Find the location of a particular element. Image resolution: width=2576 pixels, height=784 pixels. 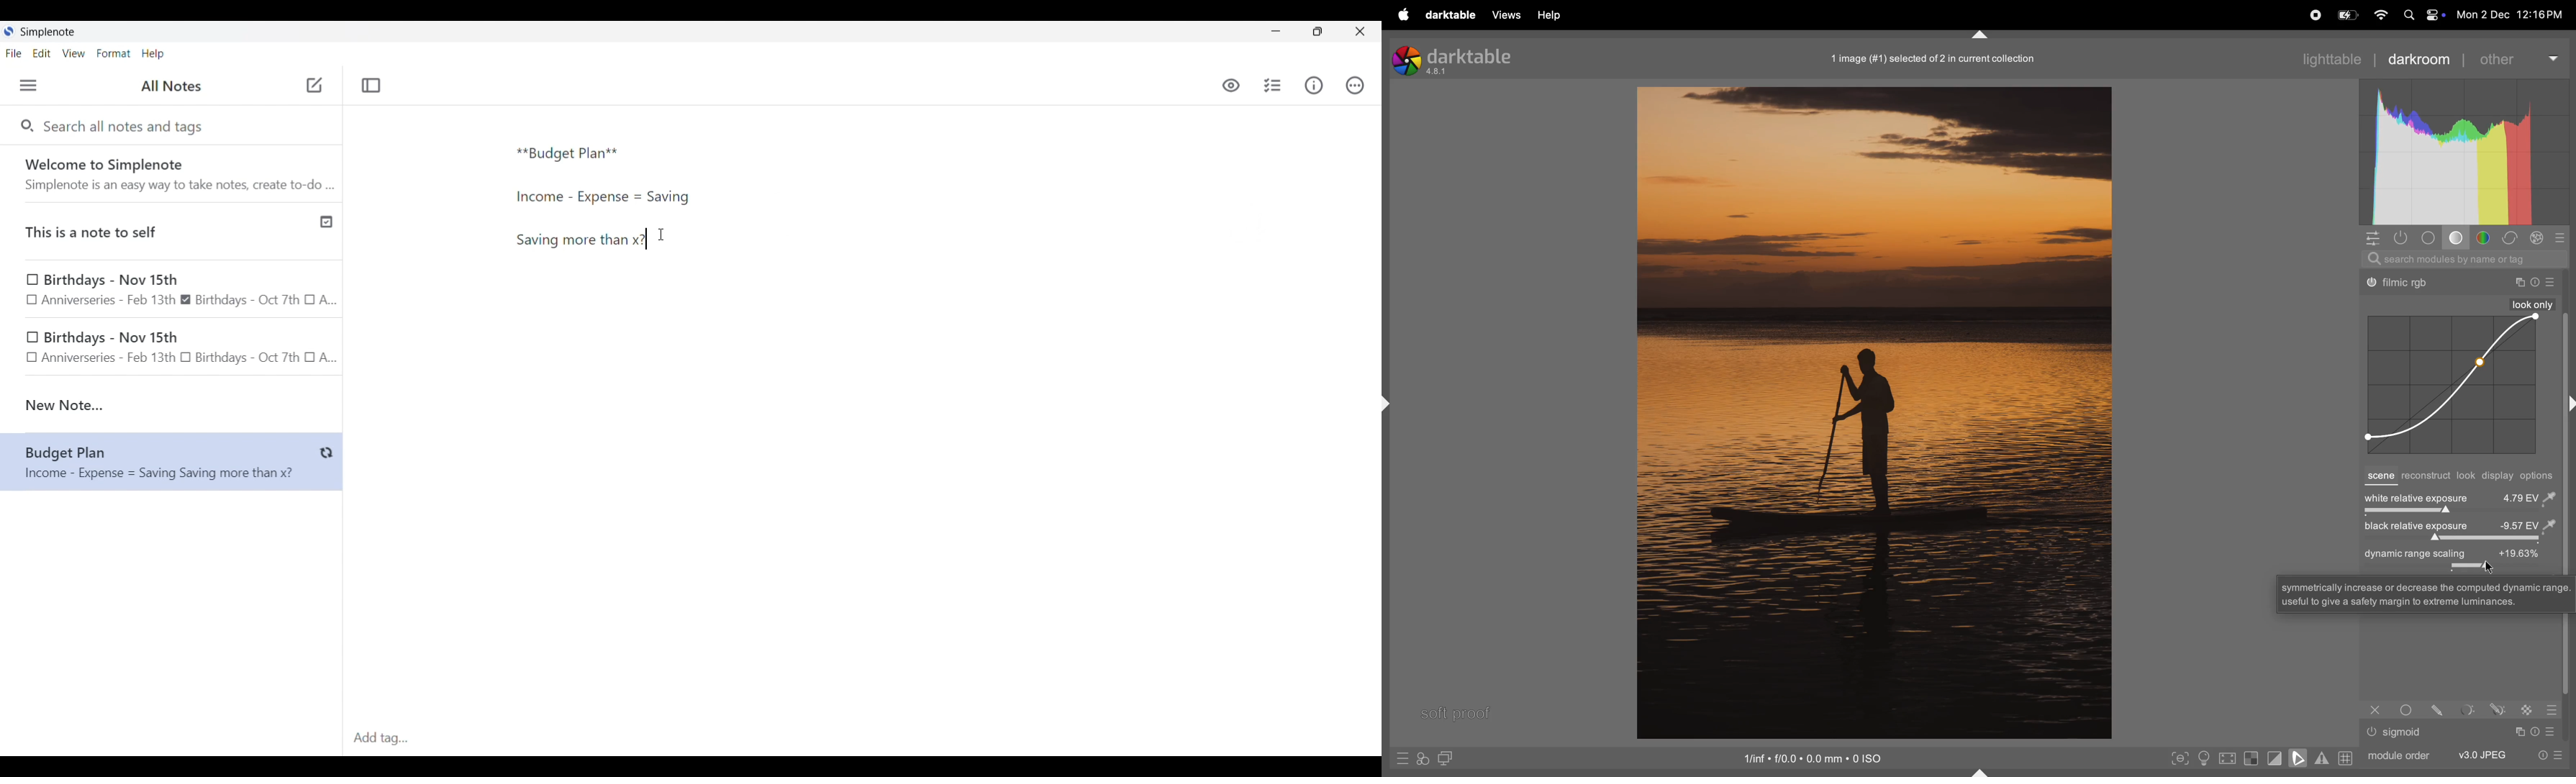

Insert checklist is located at coordinates (1274, 86).